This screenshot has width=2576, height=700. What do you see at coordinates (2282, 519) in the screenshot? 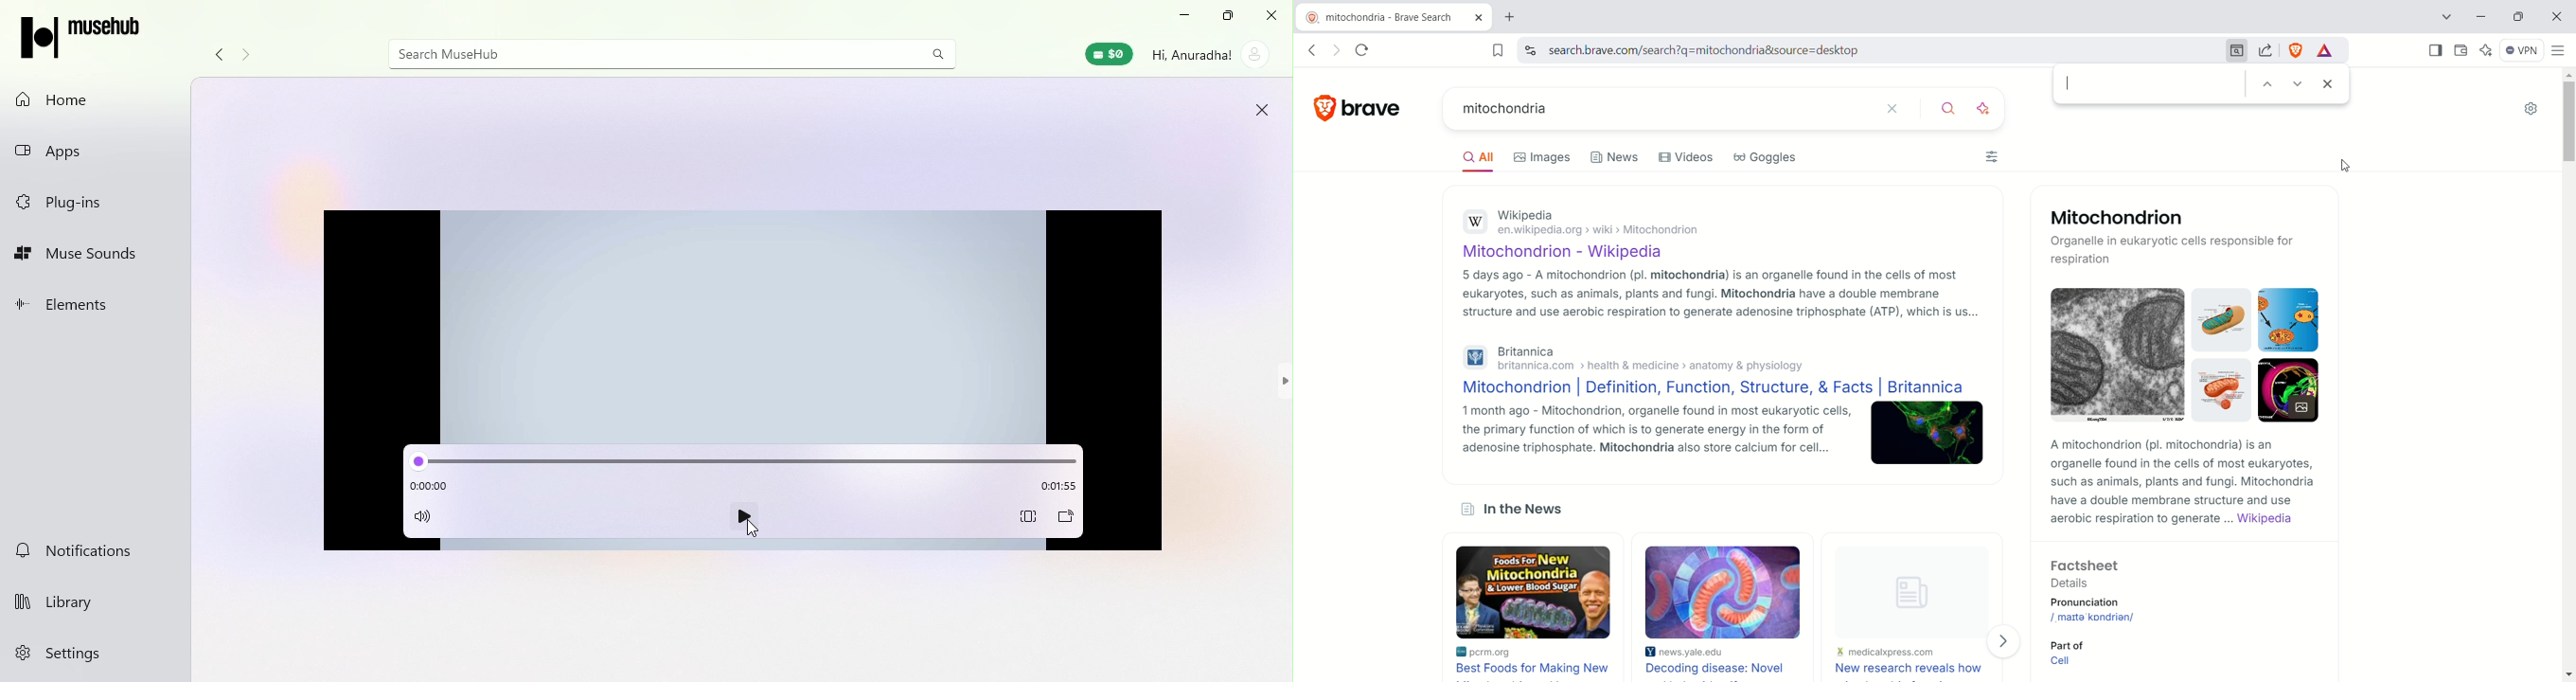
I see `Wikipedia` at bounding box center [2282, 519].